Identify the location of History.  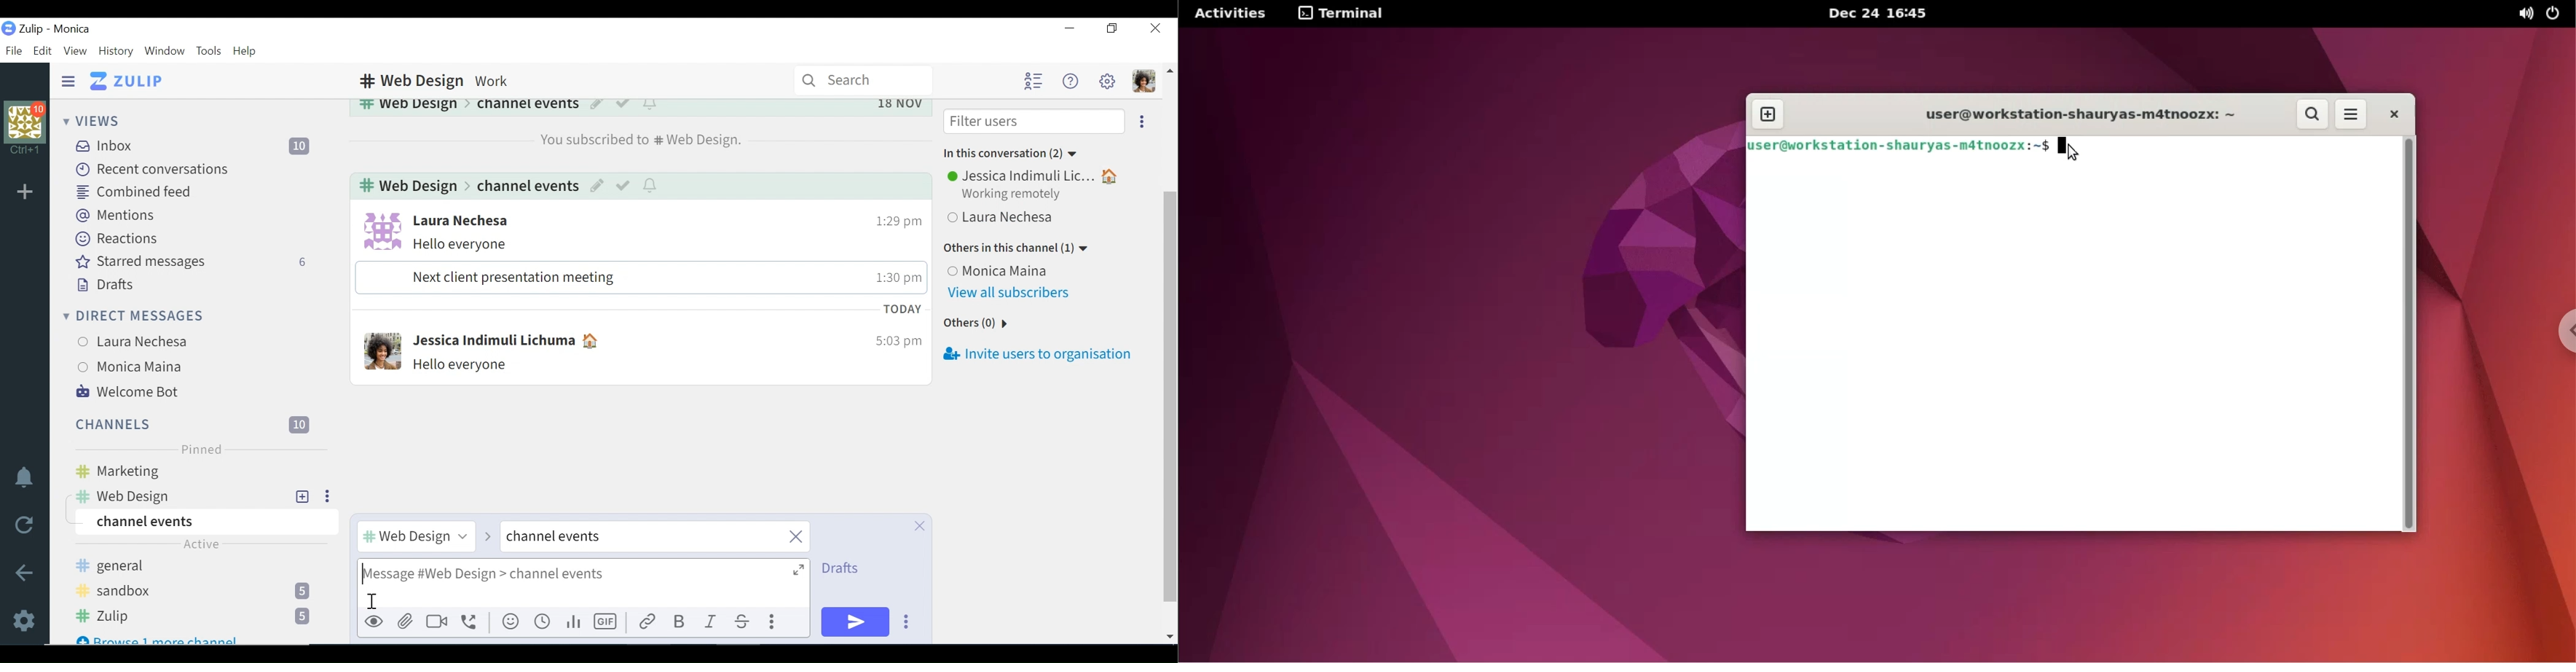
(115, 51).